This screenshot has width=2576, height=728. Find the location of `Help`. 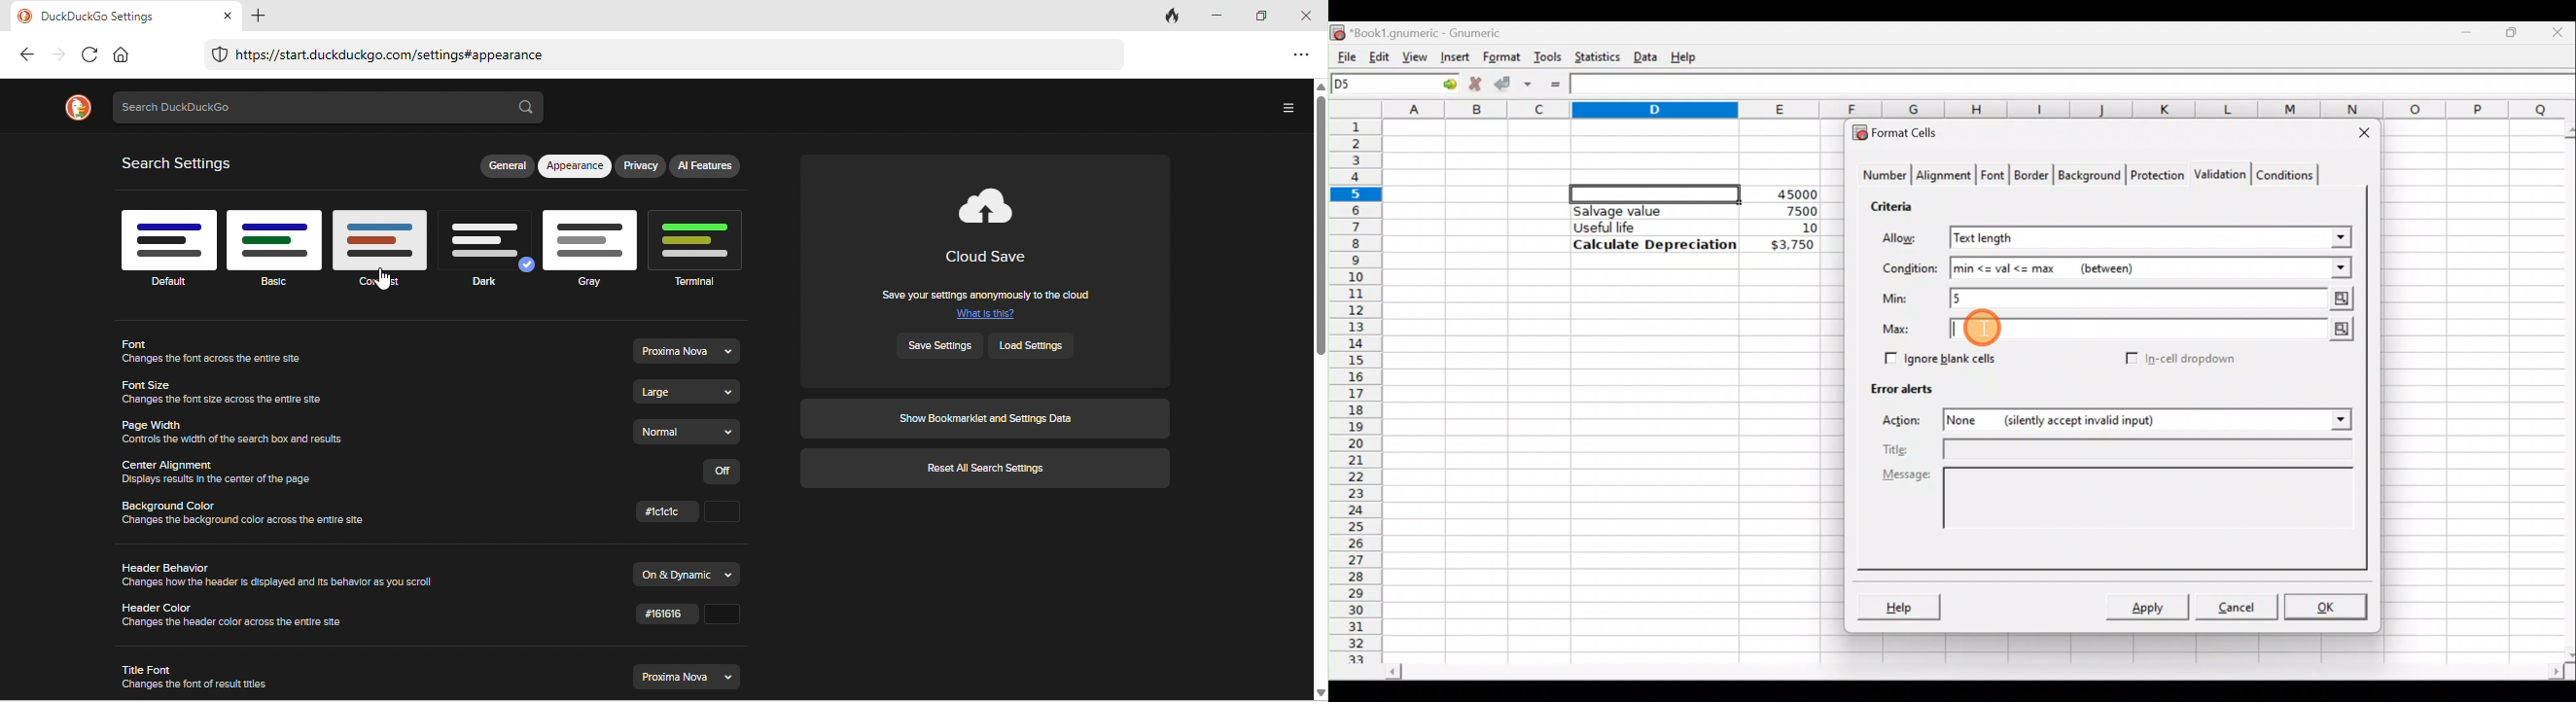

Help is located at coordinates (1898, 608).